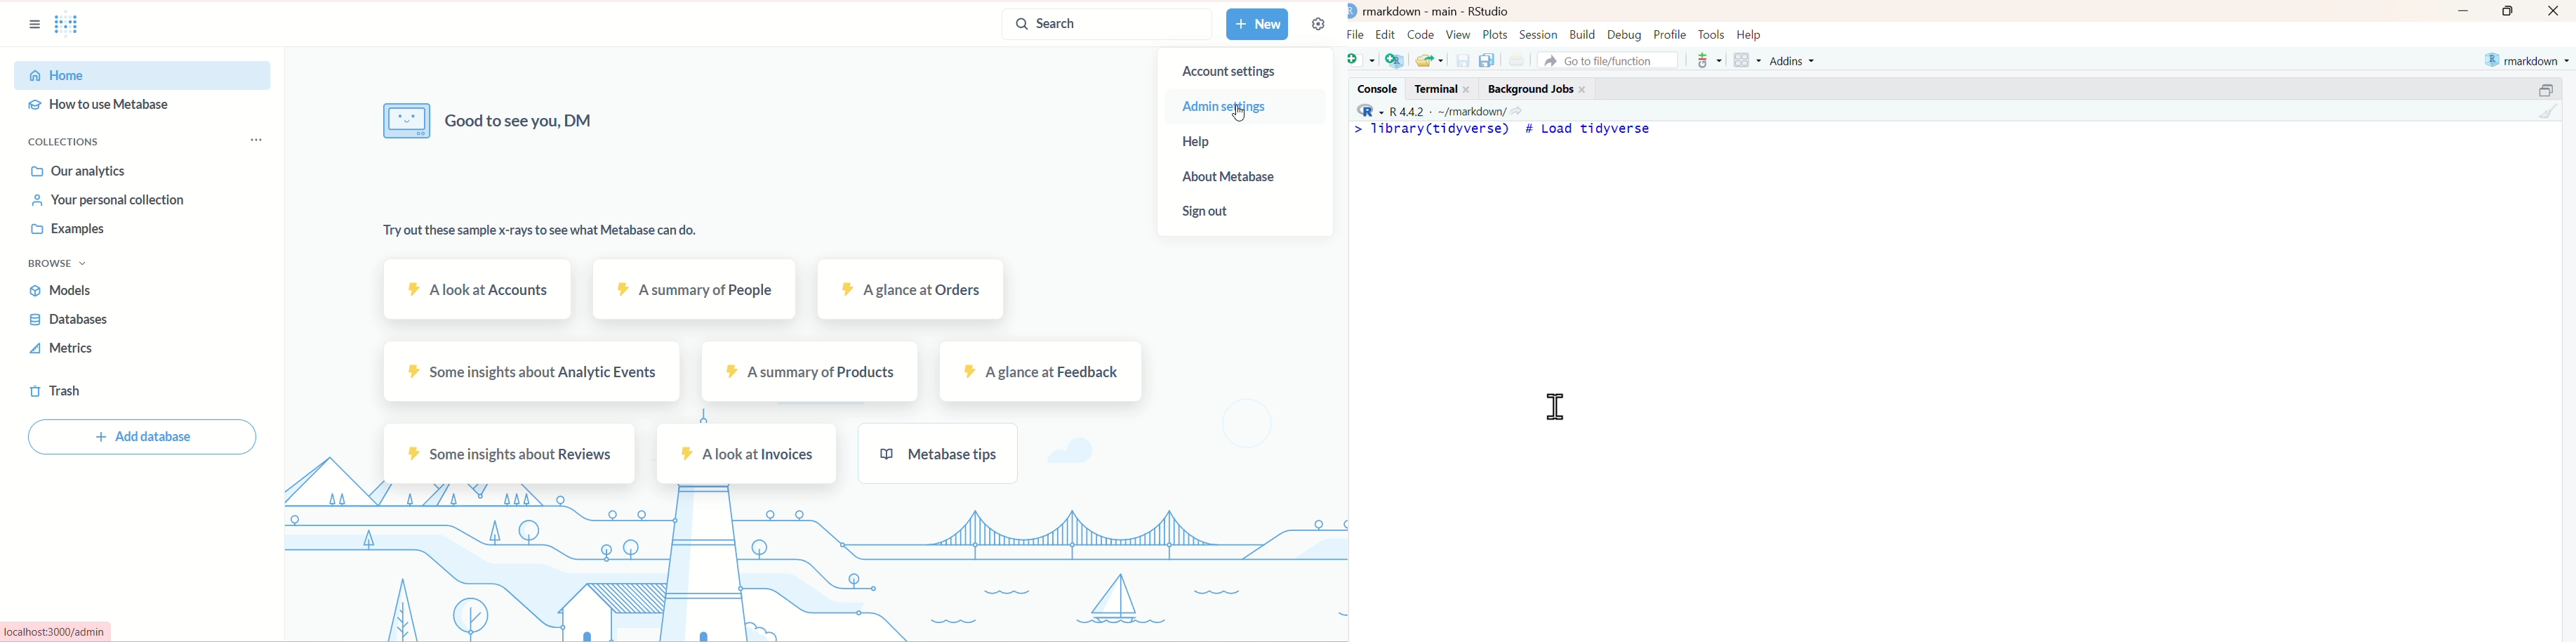  I want to click on create project, so click(1394, 61).